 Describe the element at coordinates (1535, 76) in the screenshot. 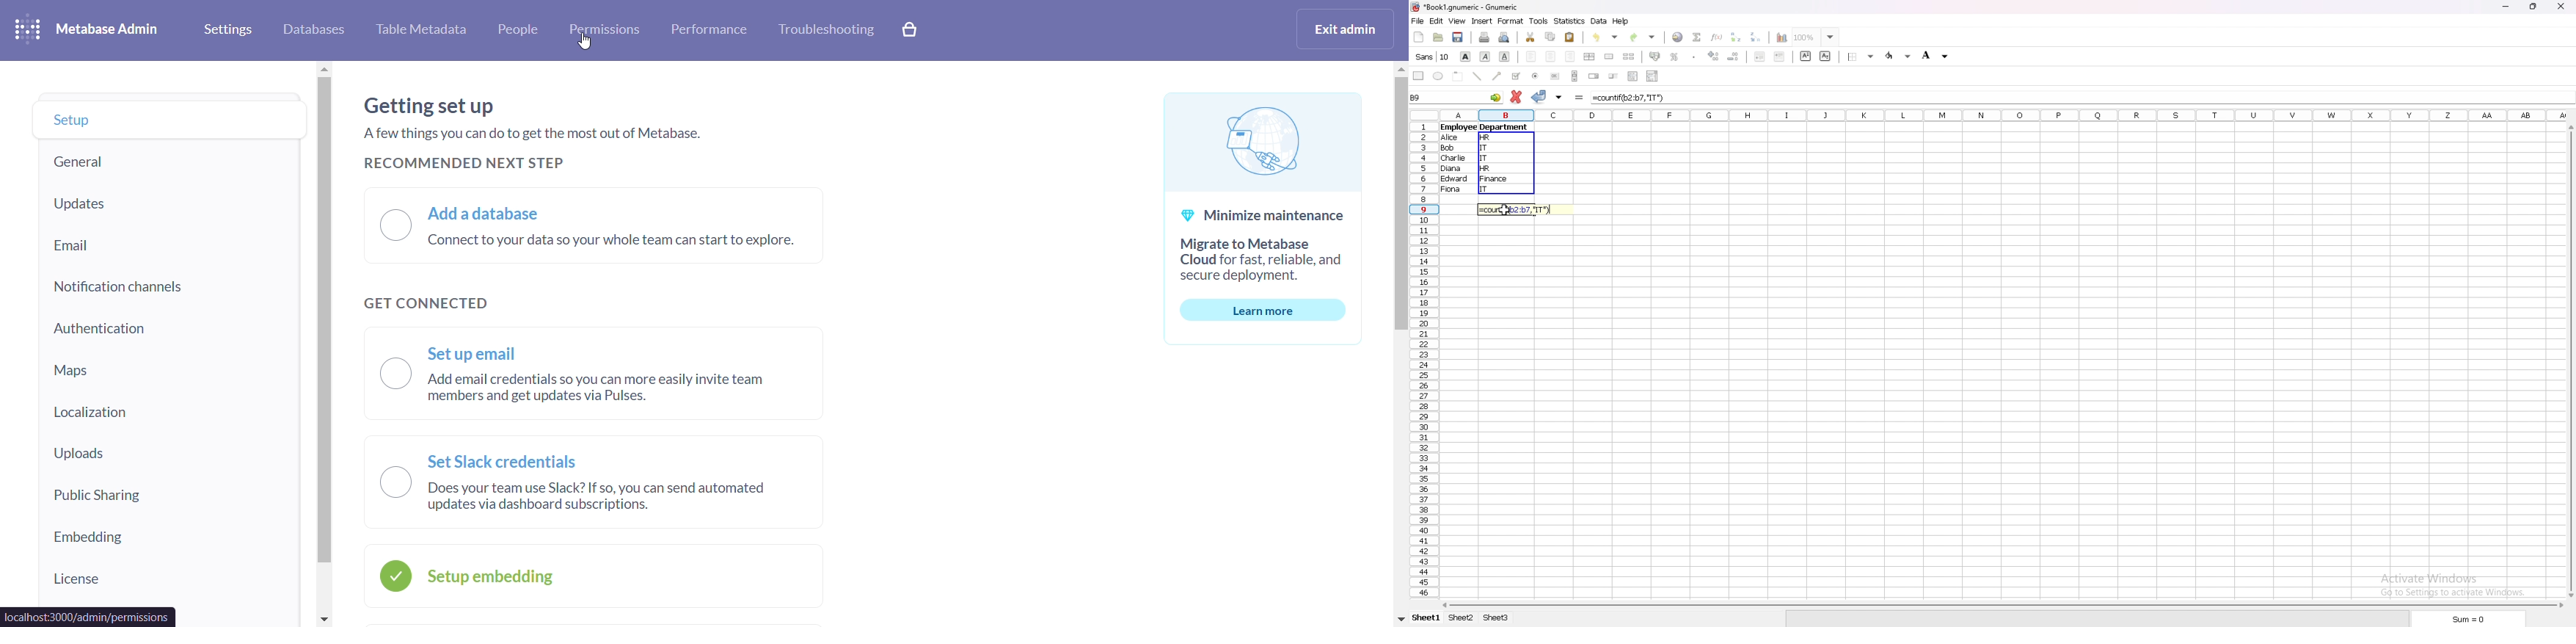

I see `radio button` at that location.